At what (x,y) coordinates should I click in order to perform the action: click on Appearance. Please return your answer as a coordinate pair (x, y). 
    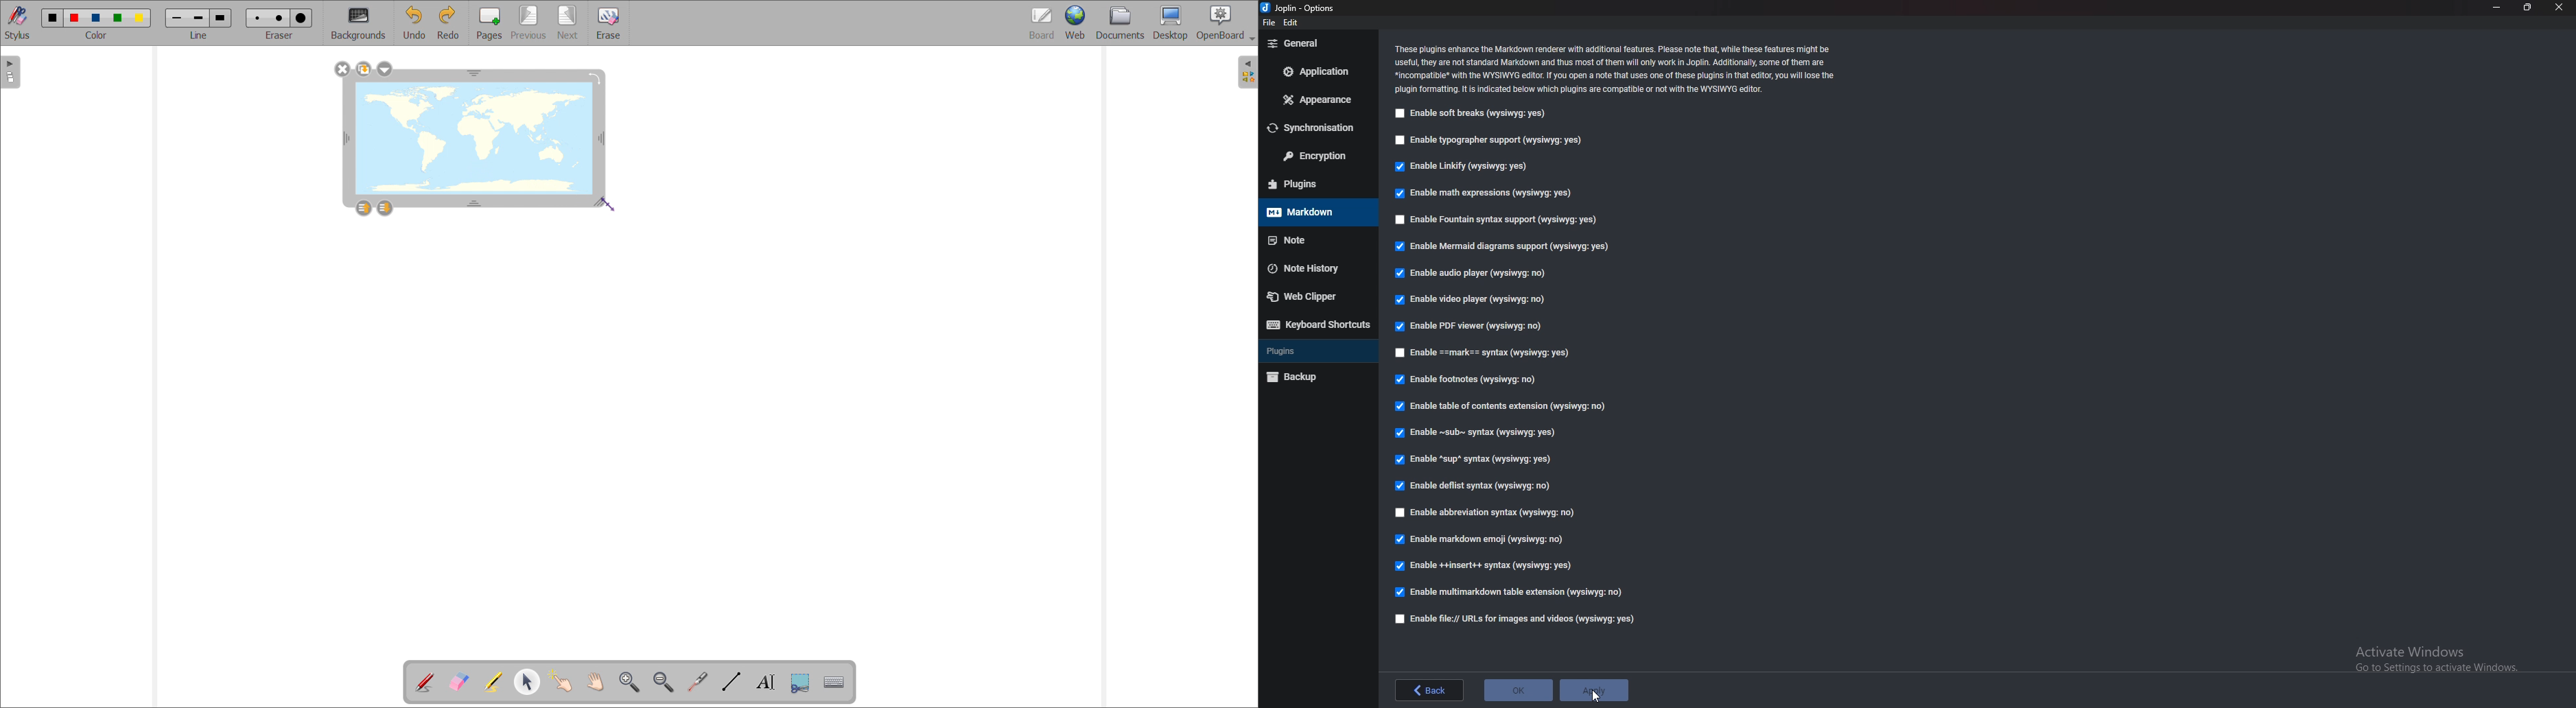
    Looking at the image, I should click on (1316, 101).